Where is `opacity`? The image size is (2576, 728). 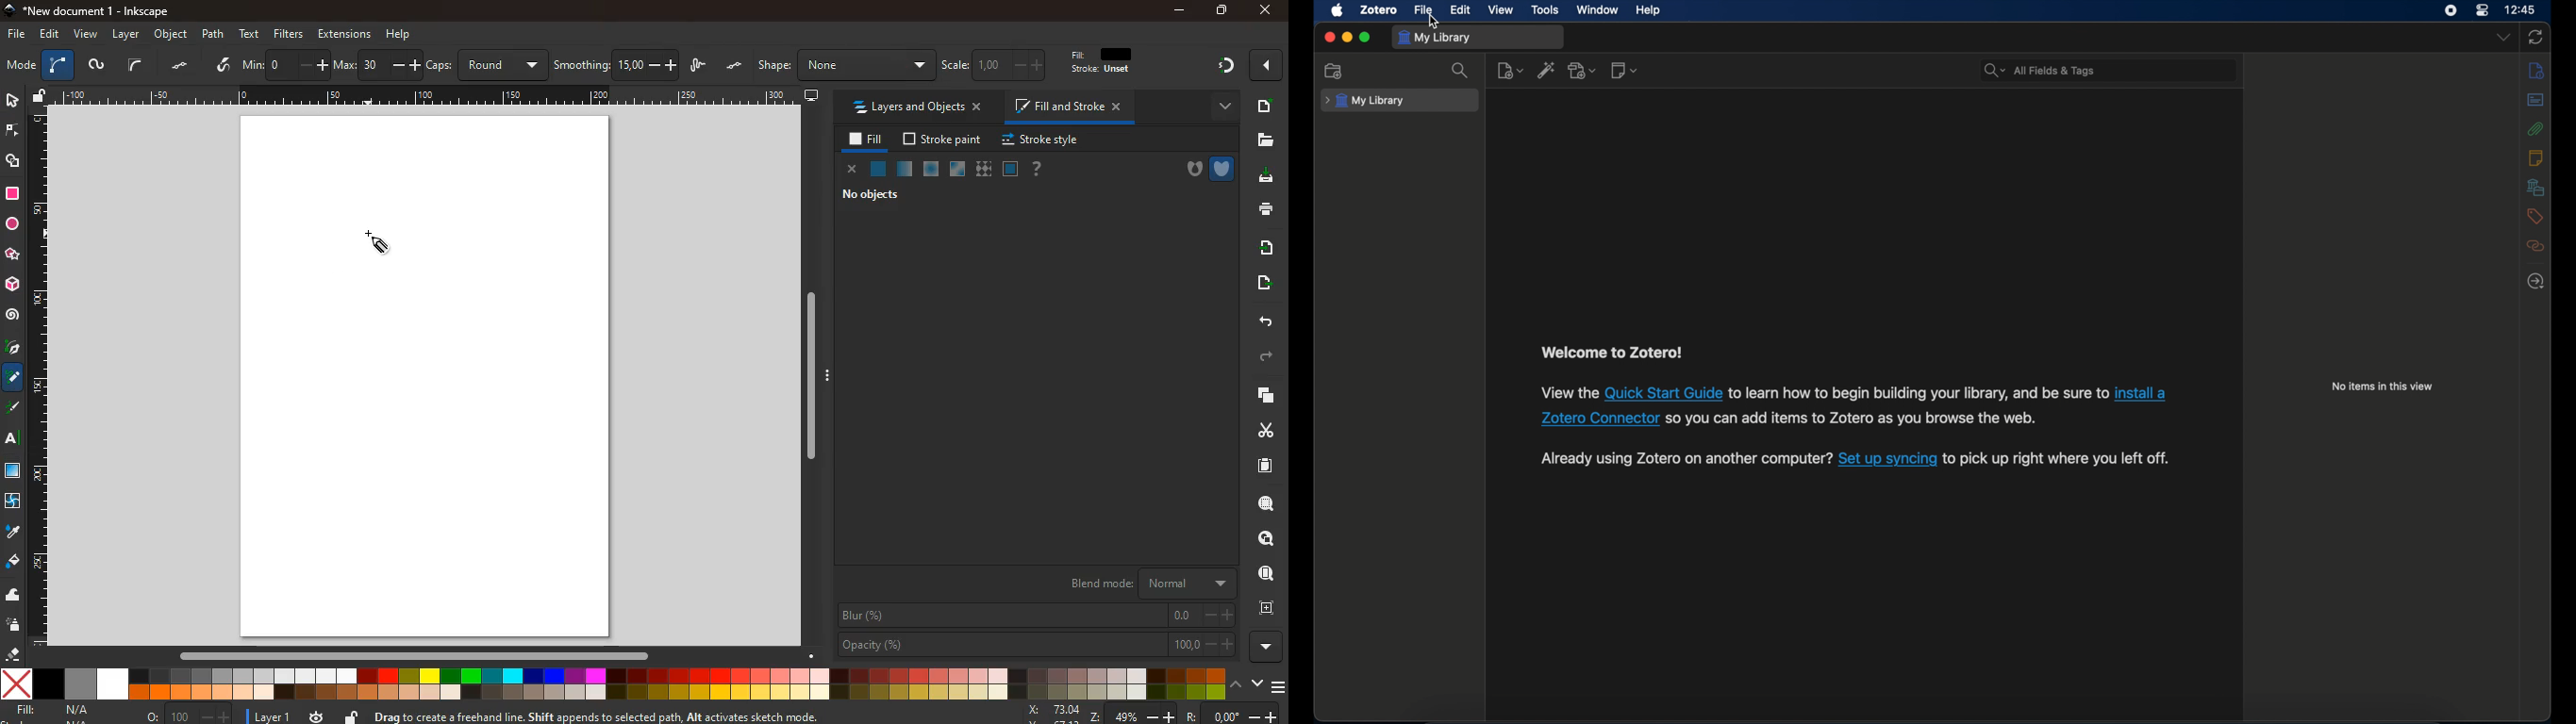 opacity is located at coordinates (932, 170).